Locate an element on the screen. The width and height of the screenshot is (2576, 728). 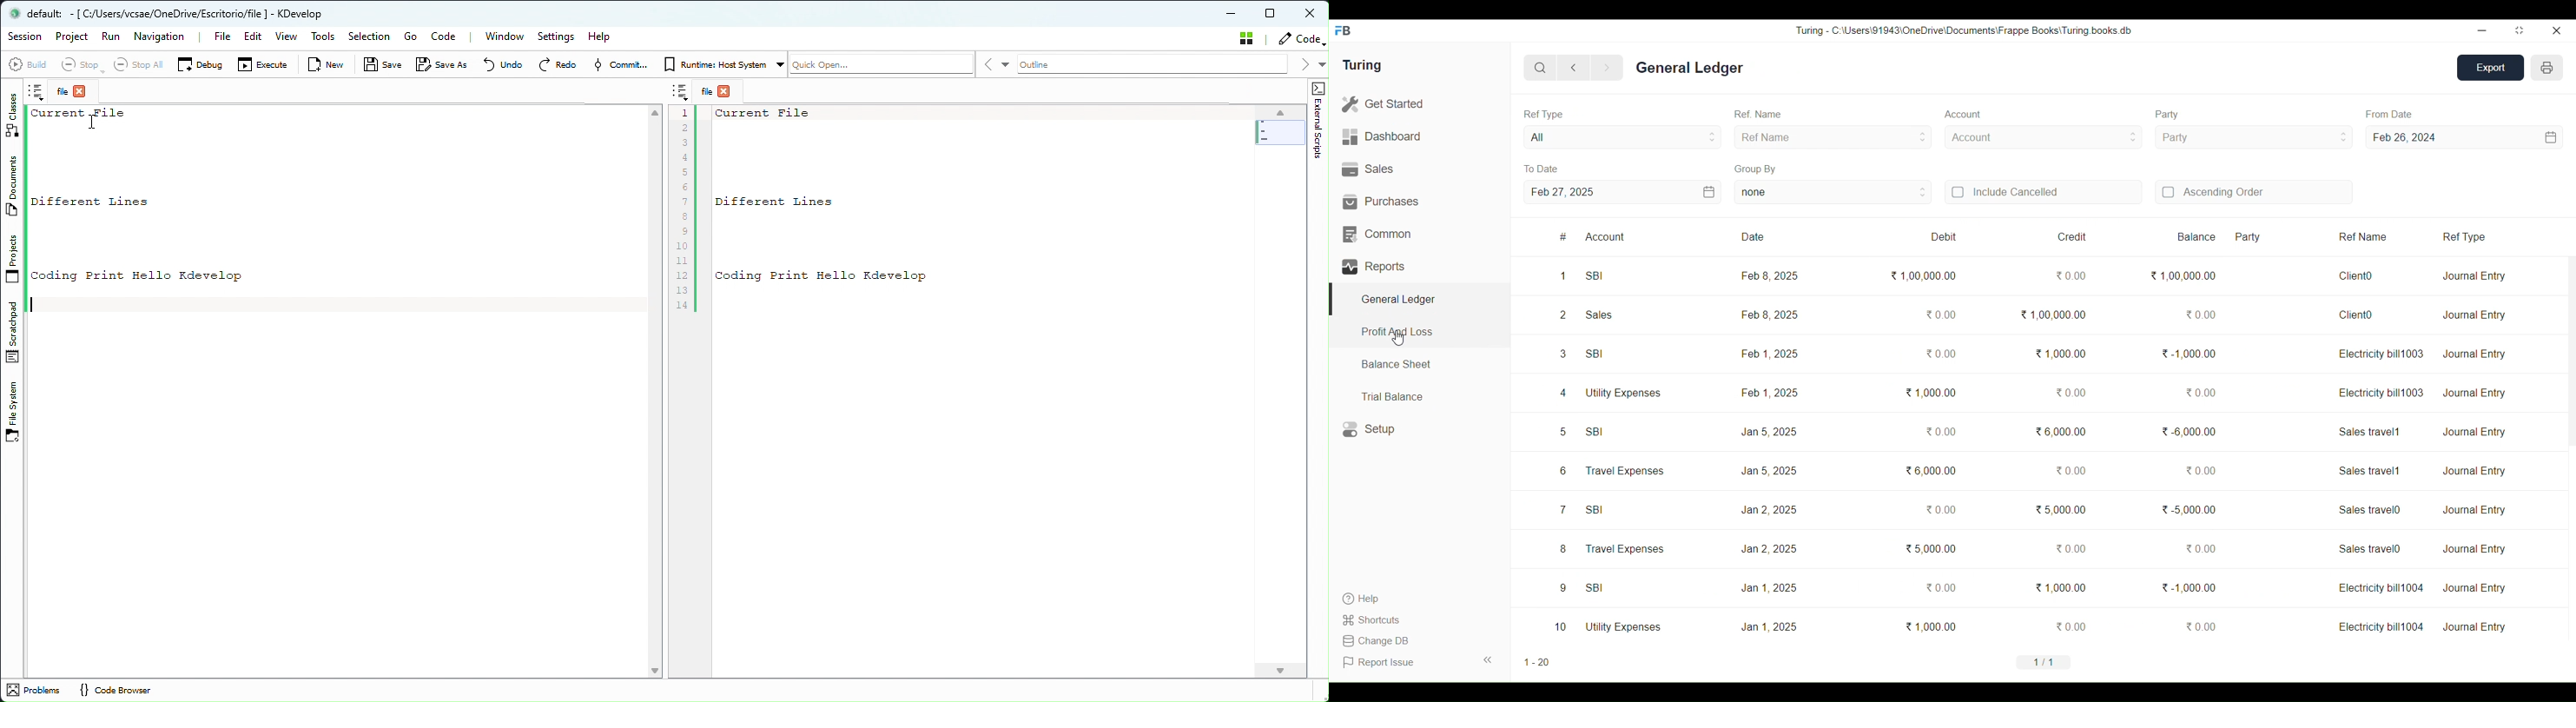
Setup is located at coordinates (1420, 429).